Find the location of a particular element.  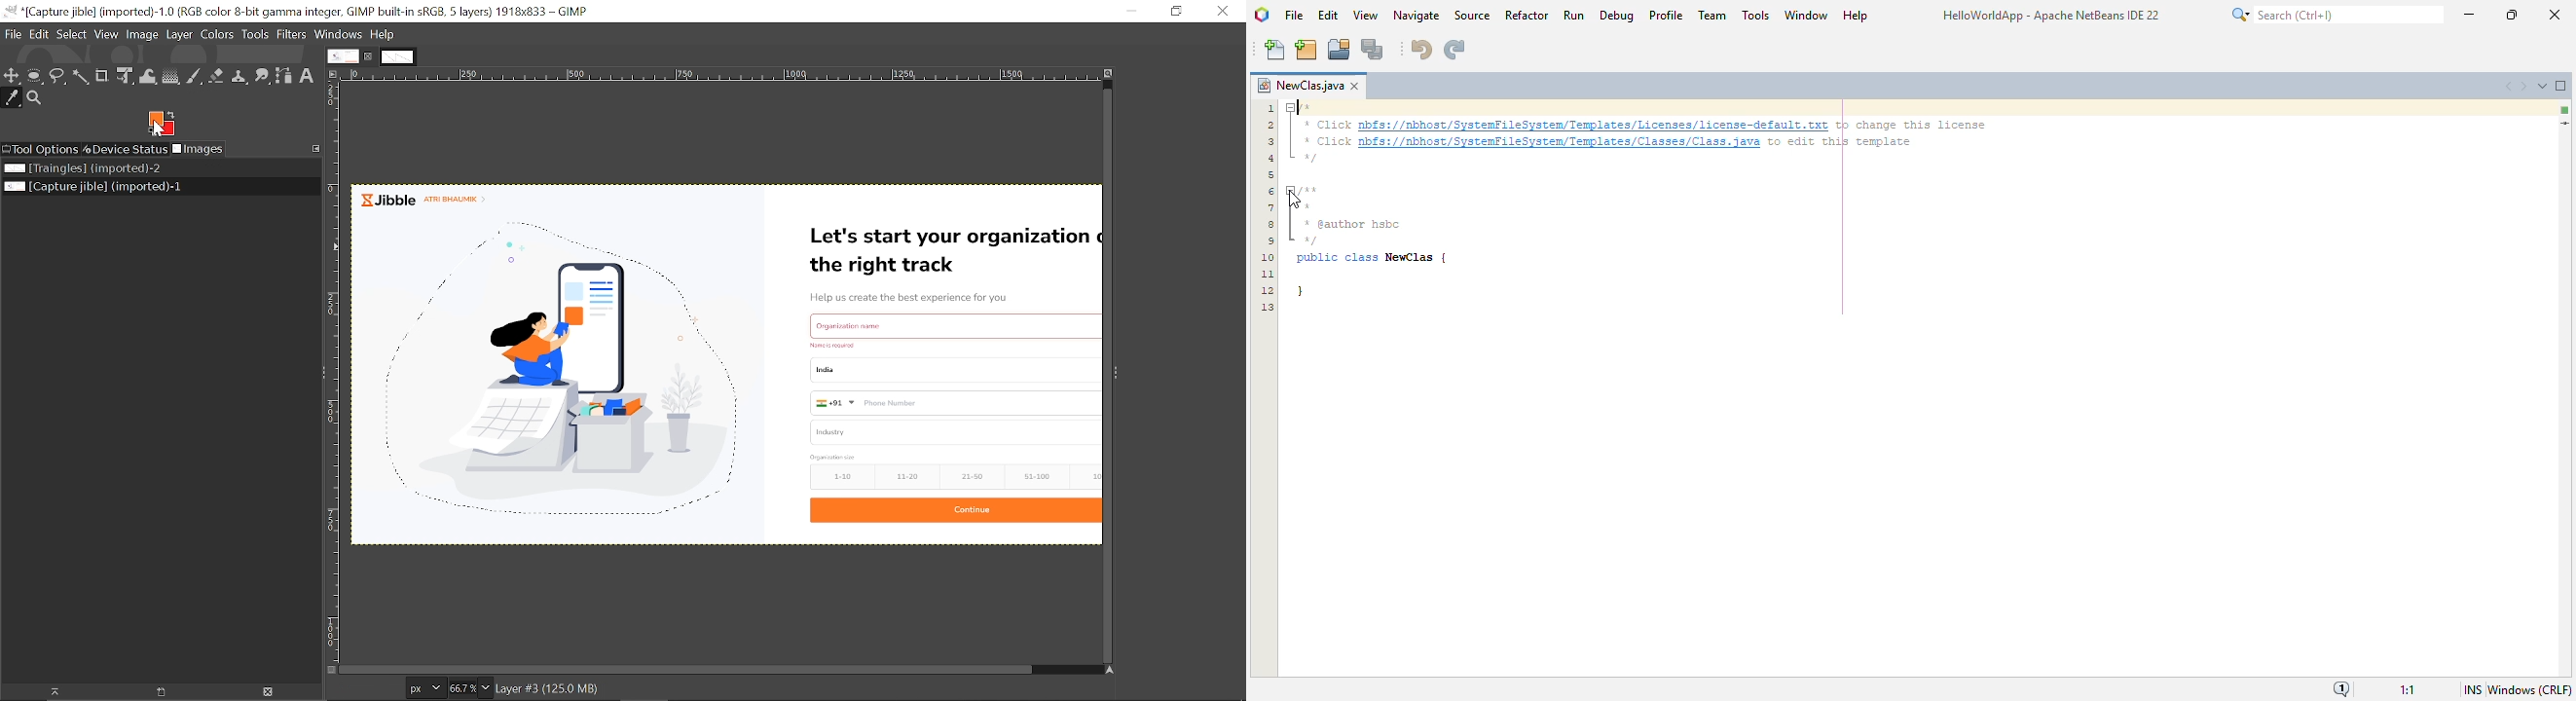

/*
+ Click nbfs://nbhost/SystenFileSysten/Templates/Licenses/license-default txt to change this license
+ Click pbfs://nbhost/SystenfileSysten/Templates/Classes/Class. java to edit this template
“0

fun
* pauthor hsbc
“0

public class NewClas |
} is located at coordinates (1639, 205).